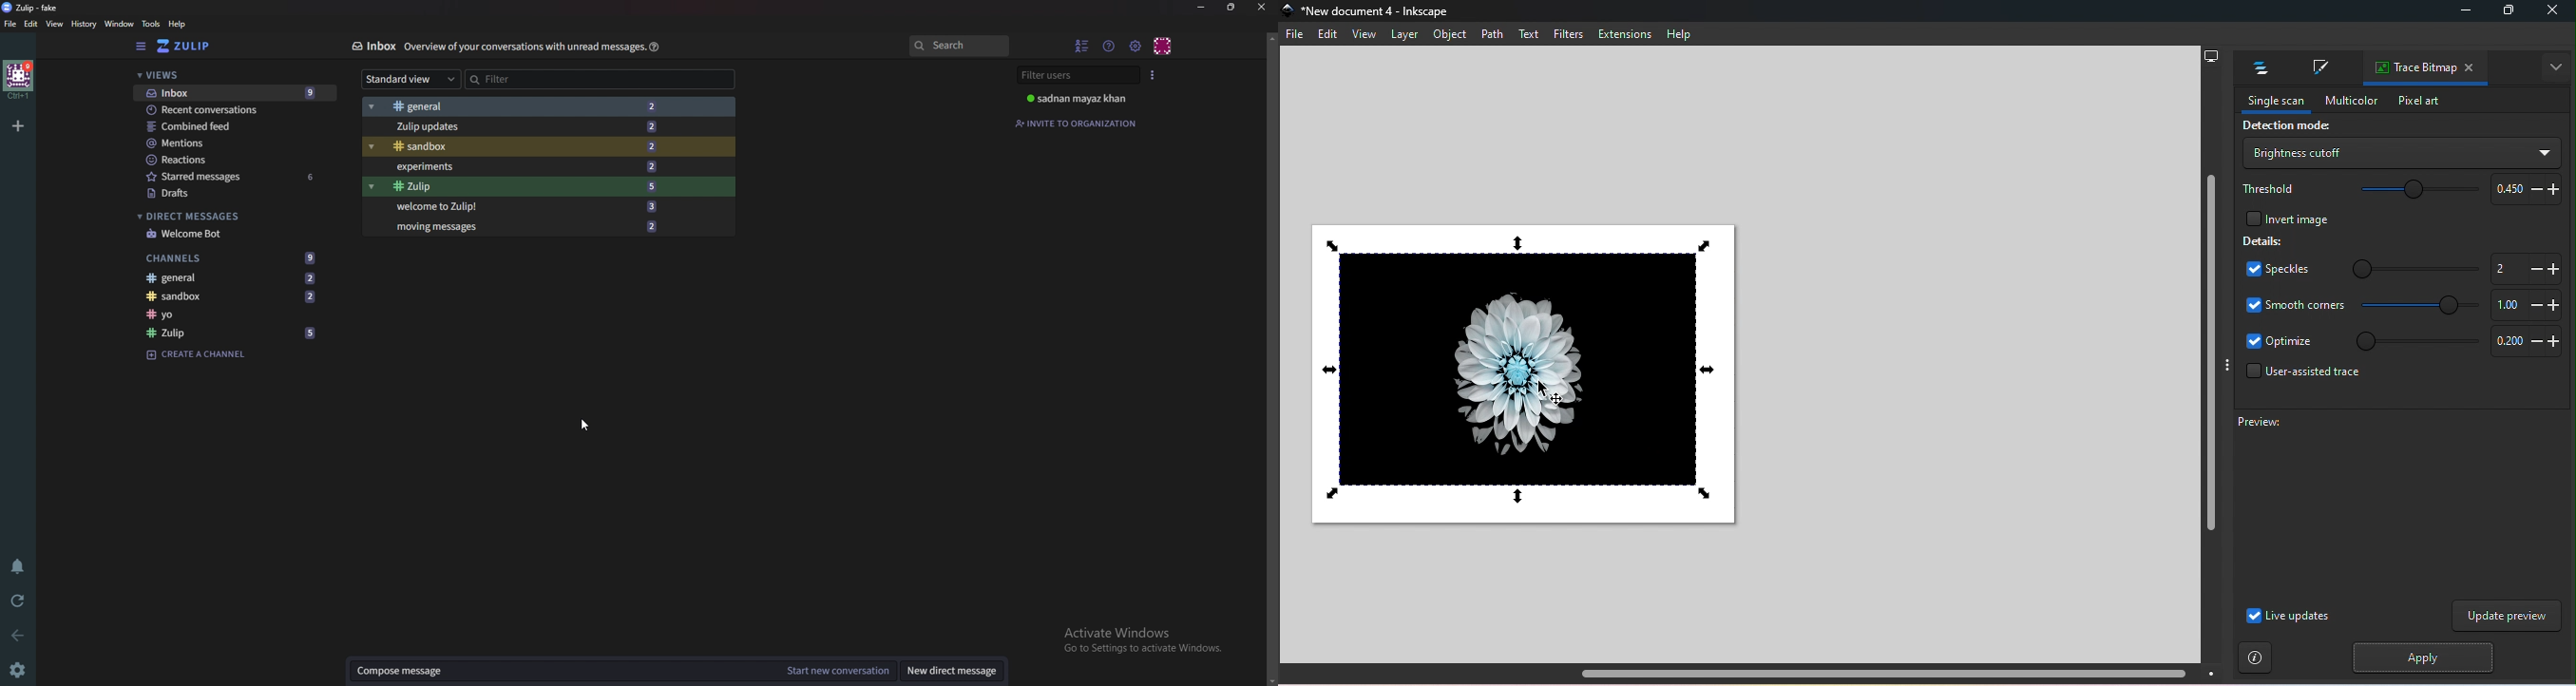 Image resolution: width=2576 pixels, height=700 pixels. Describe the element at coordinates (2523, 343) in the screenshot. I see `Increase or decrease optimize` at that location.